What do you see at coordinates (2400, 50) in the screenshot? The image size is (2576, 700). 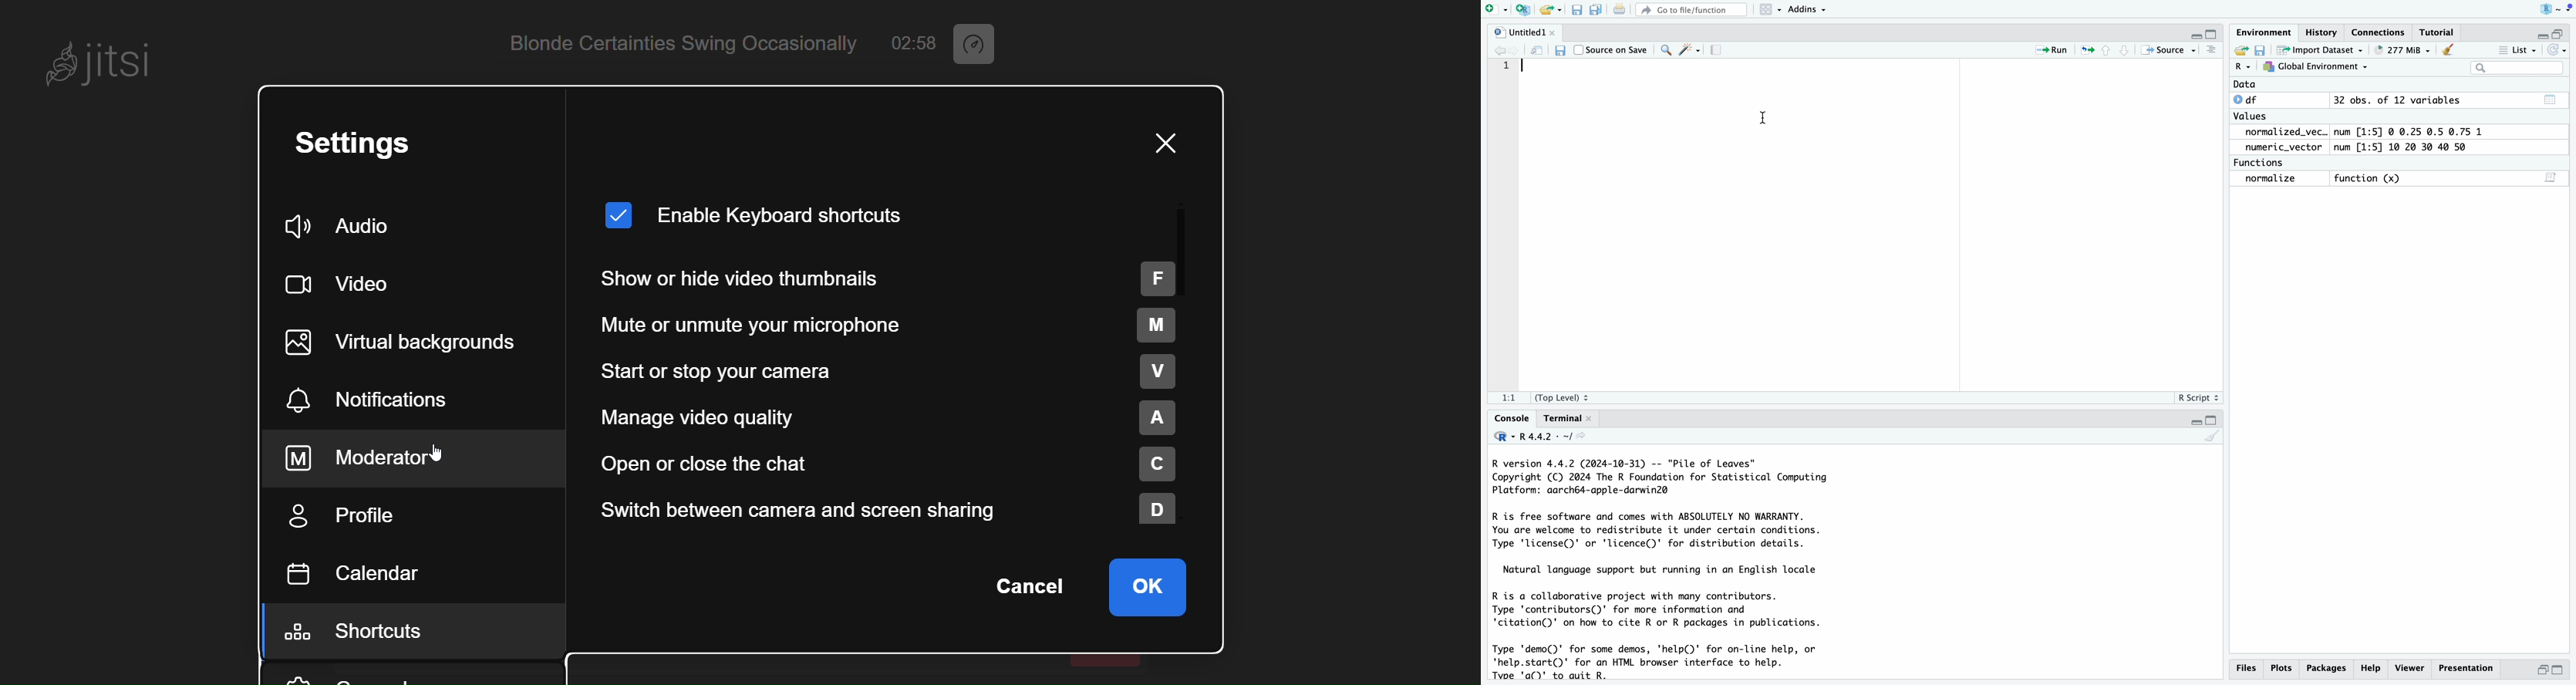 I see ` 284 MiB ` at bounding box center [2400, 50].